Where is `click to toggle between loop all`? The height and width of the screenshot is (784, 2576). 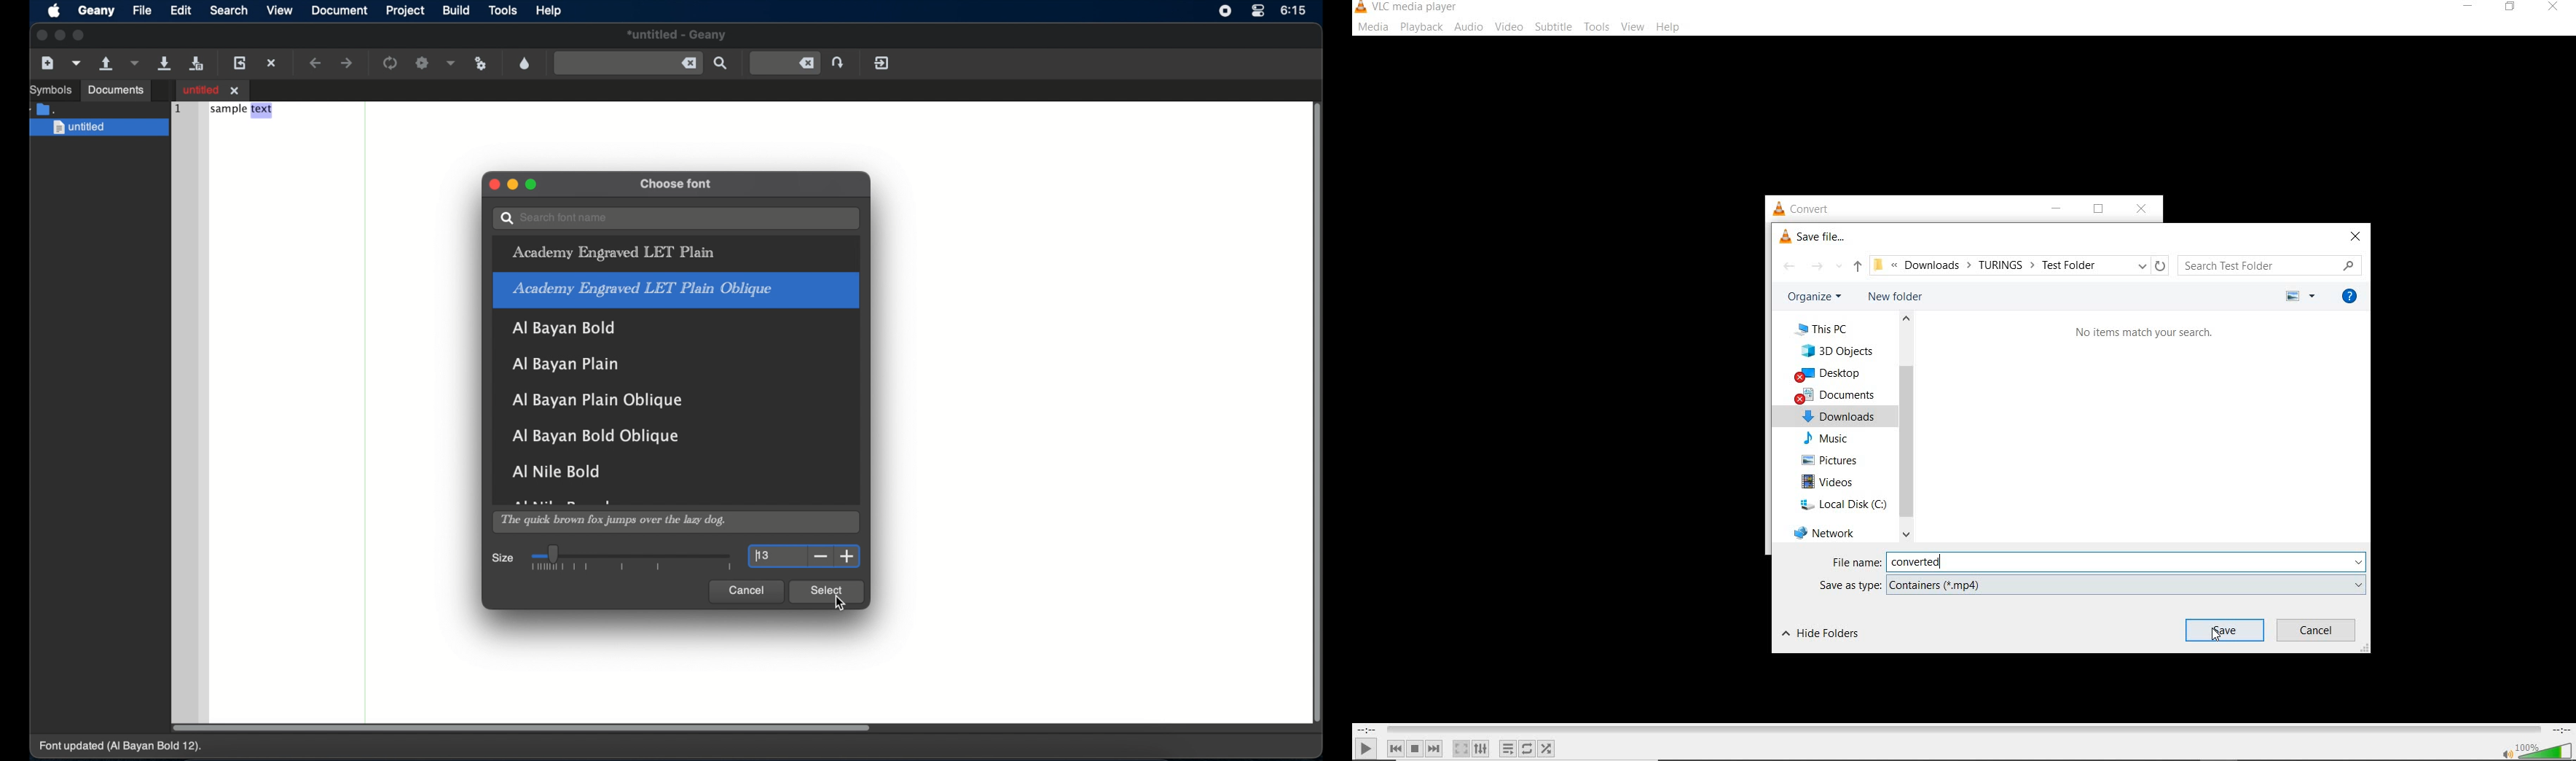 click to toggle between loop all is located at coordinates (1528, 748).